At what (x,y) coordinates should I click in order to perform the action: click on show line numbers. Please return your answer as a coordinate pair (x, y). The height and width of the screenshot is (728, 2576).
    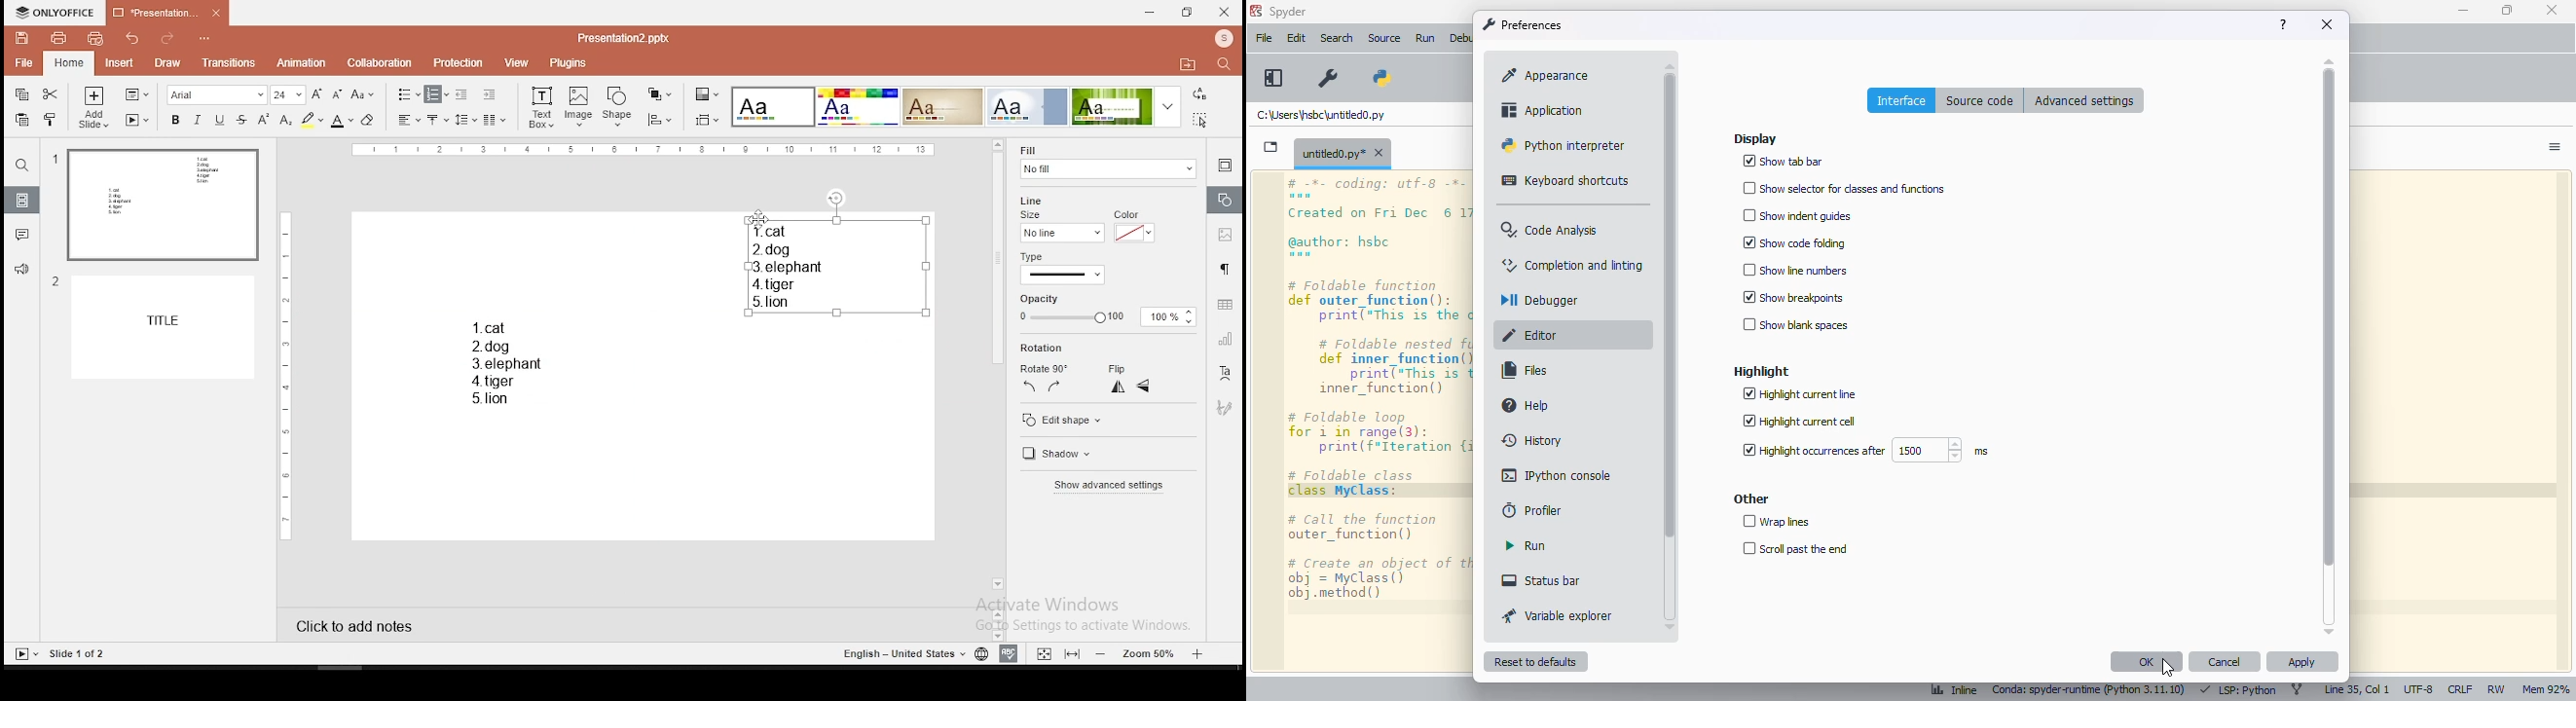
    Looking at the image, I should click on (1794, 271).